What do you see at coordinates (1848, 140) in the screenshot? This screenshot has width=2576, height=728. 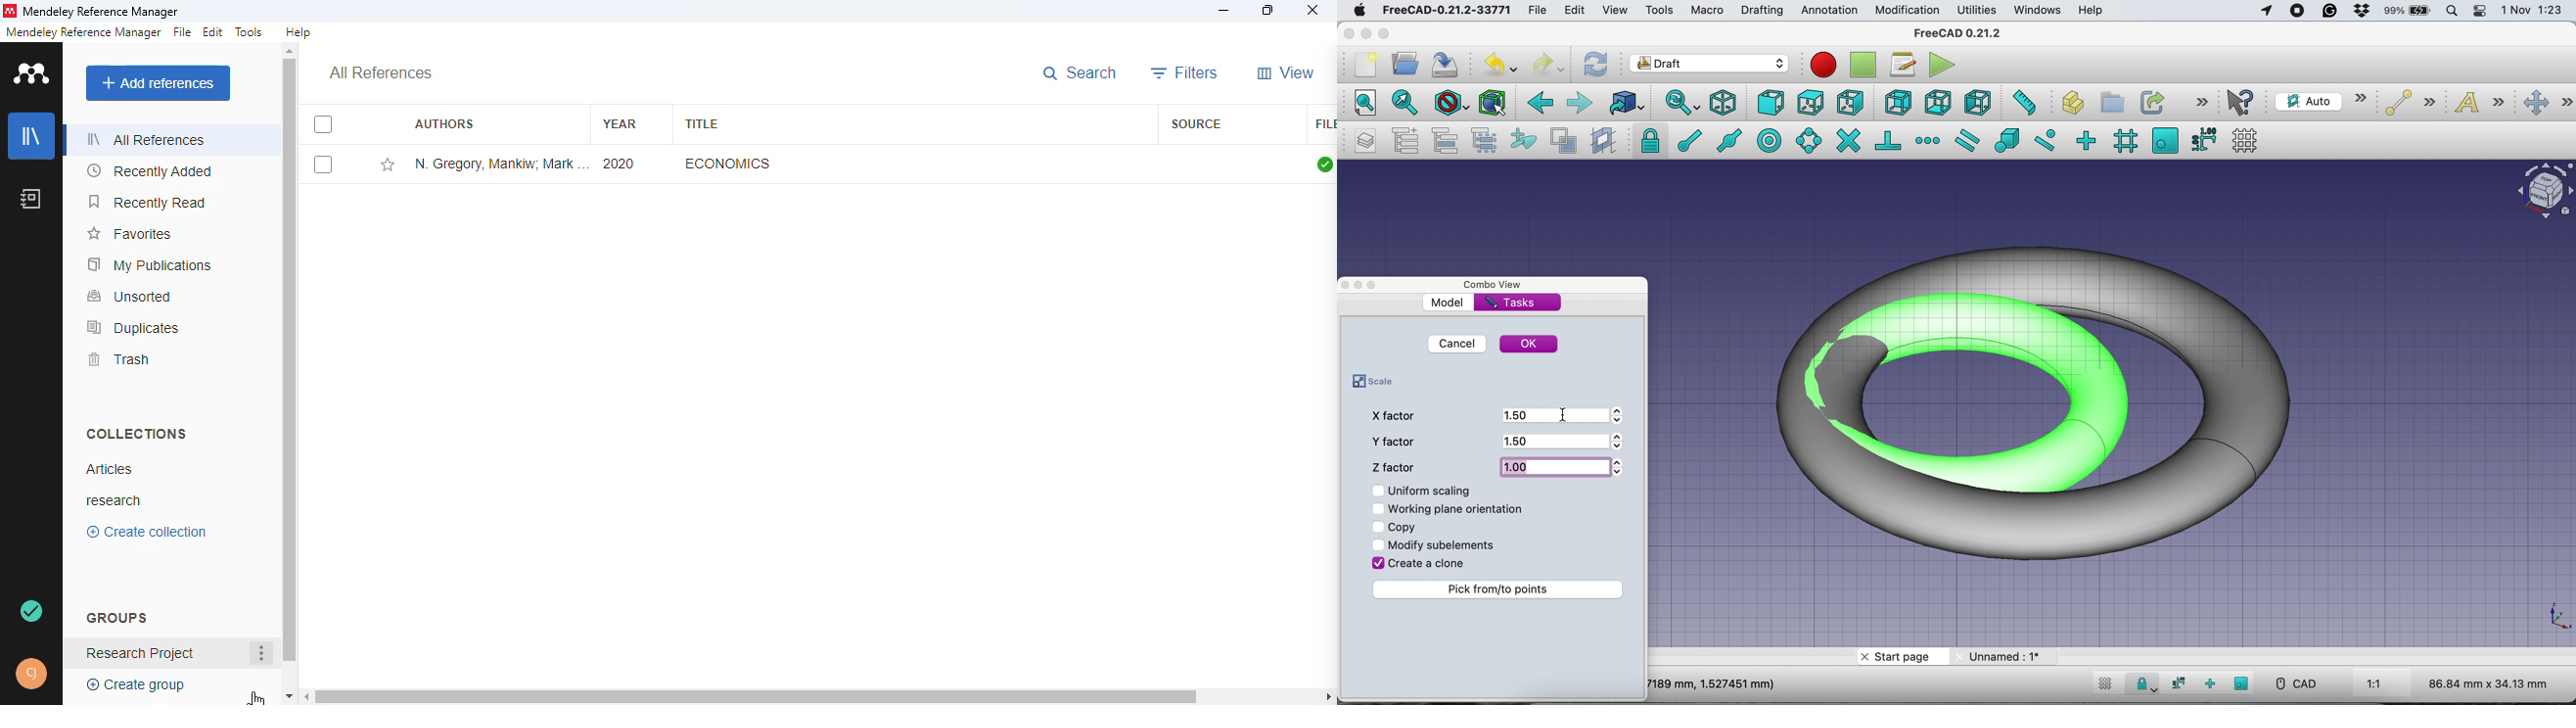 I see `snap intersection` at bounding box center [1848, 140].